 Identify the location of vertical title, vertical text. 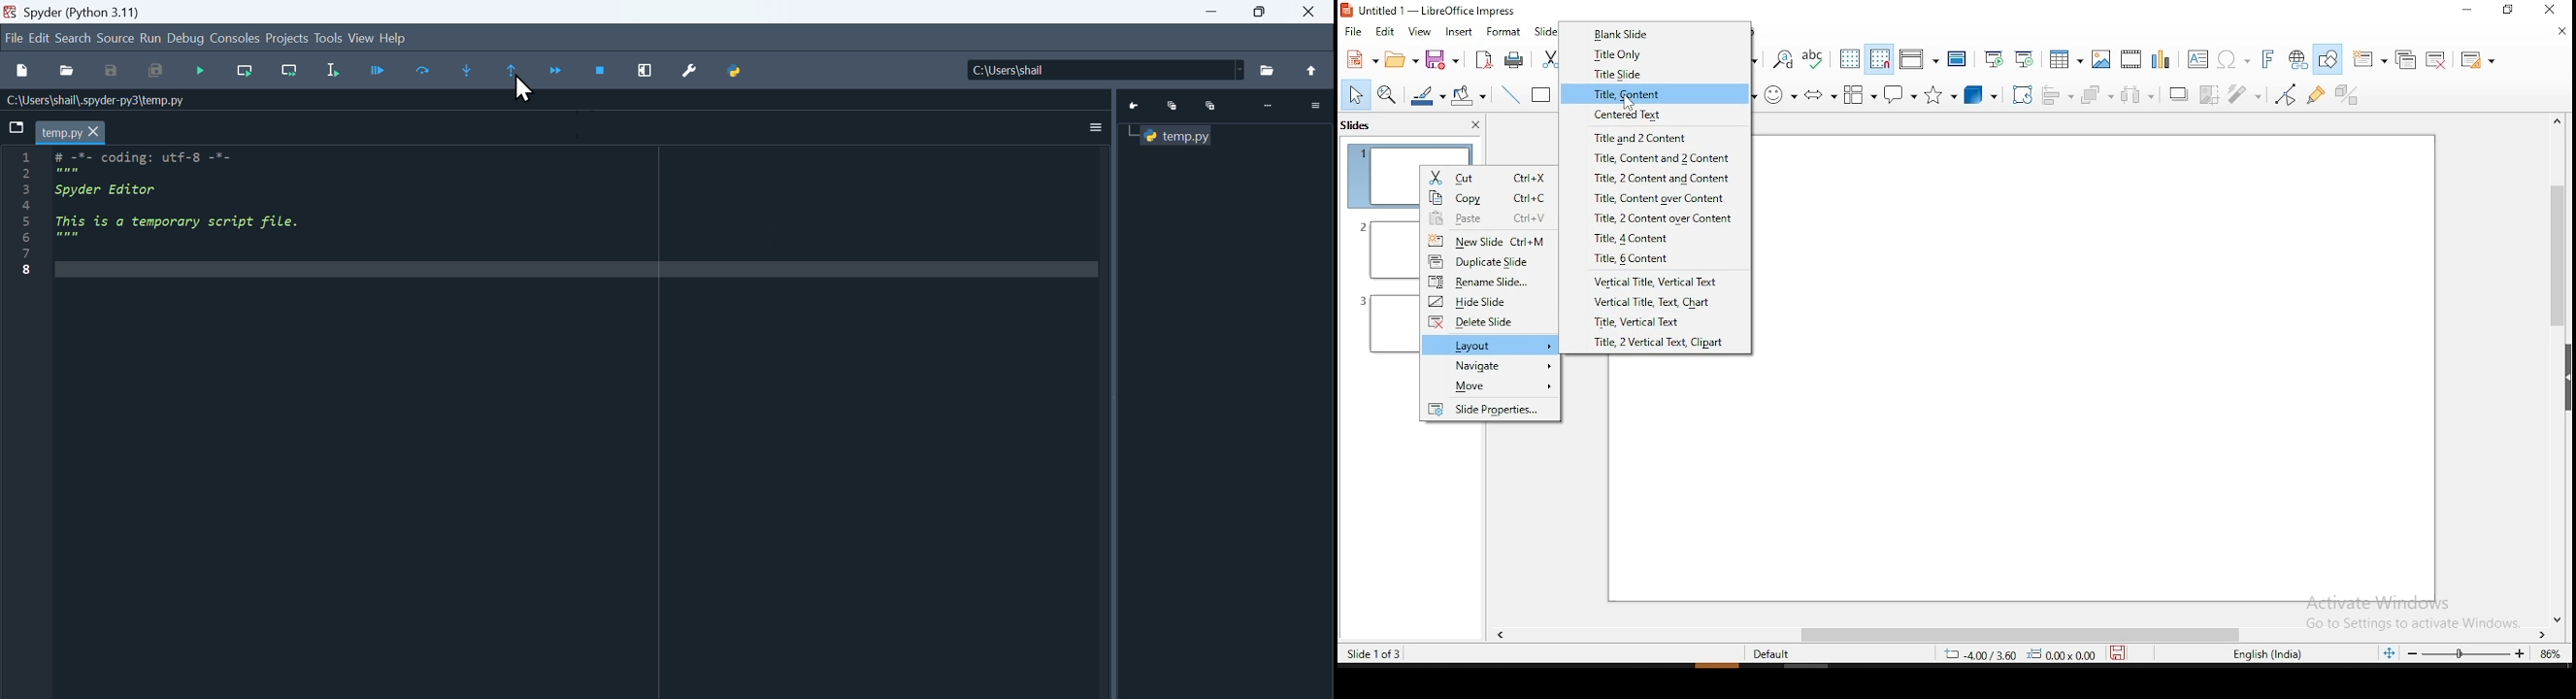
(1662, 280).